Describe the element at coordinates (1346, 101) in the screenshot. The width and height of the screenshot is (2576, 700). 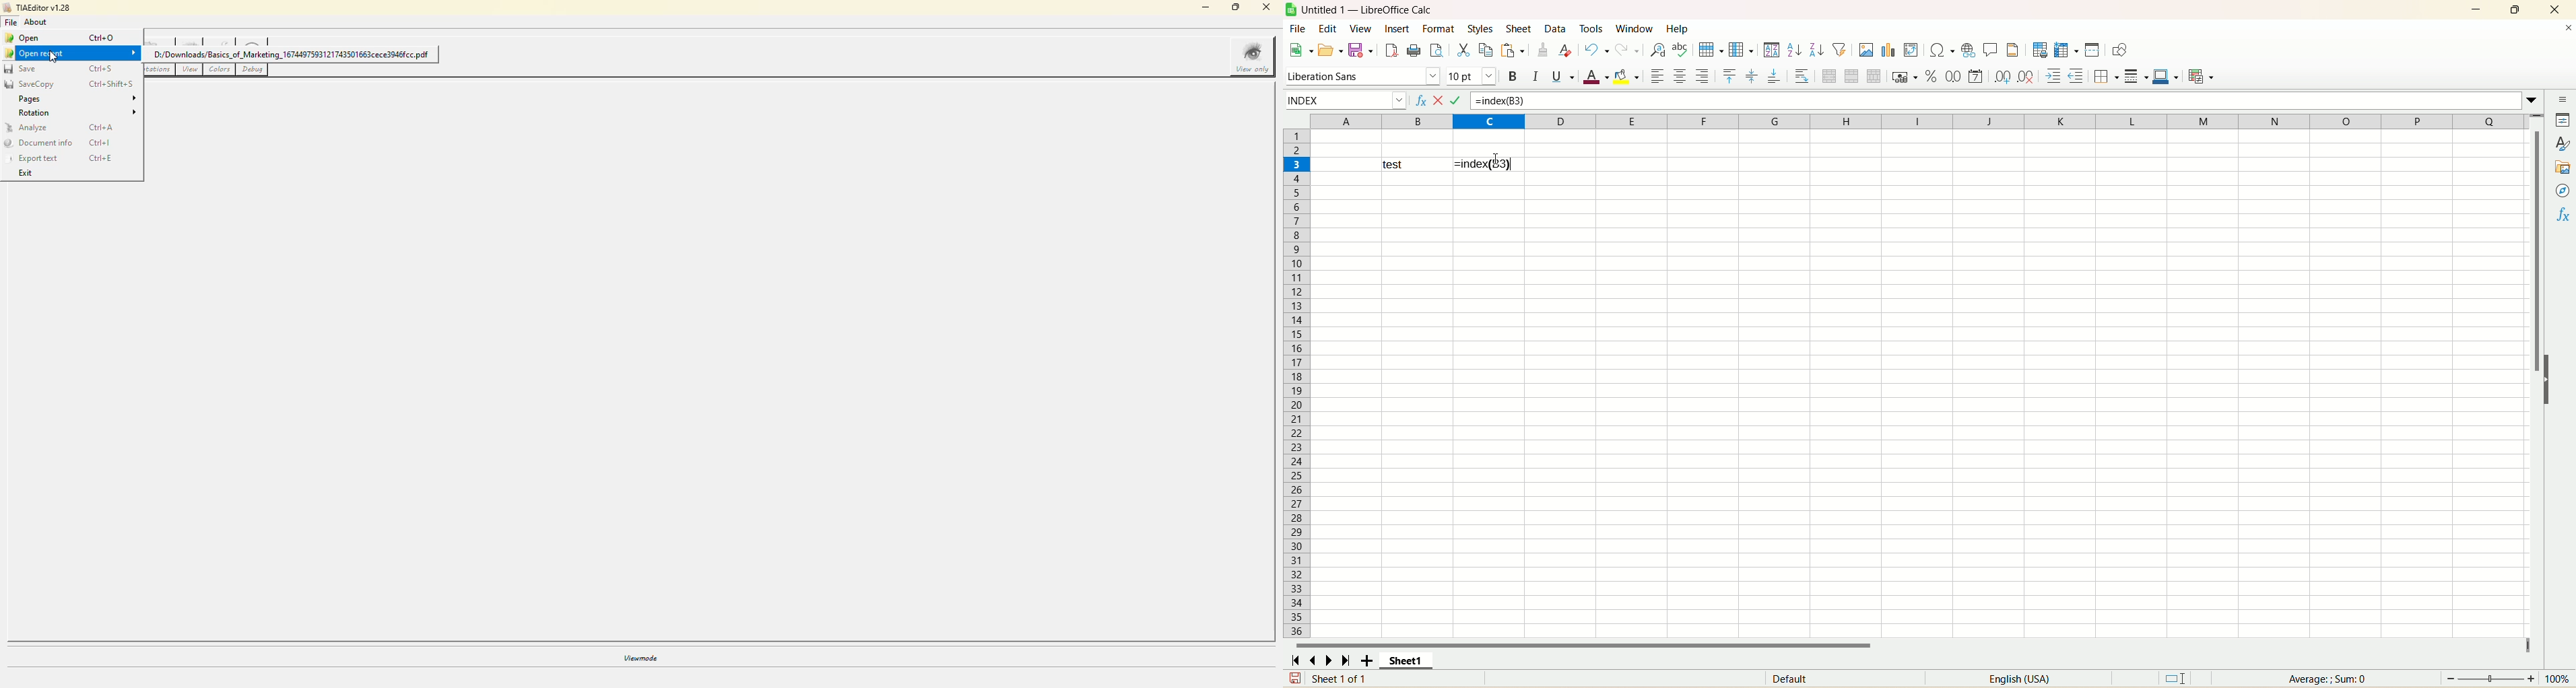
I see `Name box` at that location.